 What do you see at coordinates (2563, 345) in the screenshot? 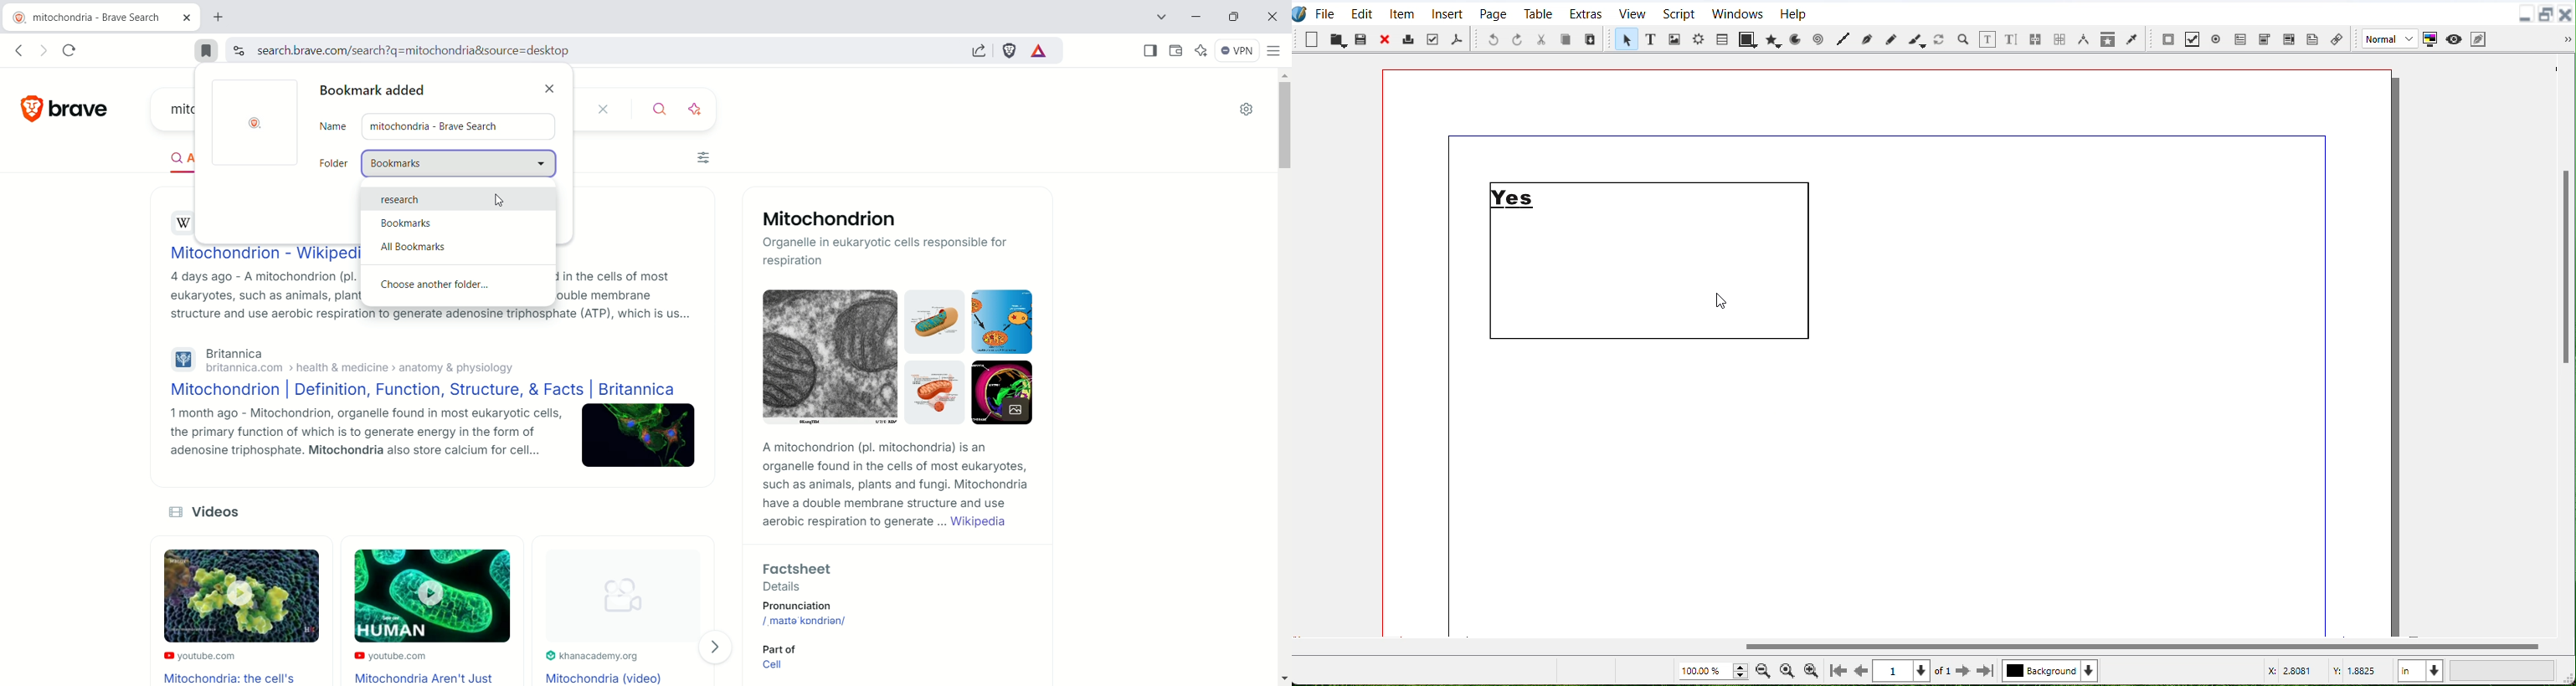
I see `Vertical scroll bar` at bounding box center [2563, 345].